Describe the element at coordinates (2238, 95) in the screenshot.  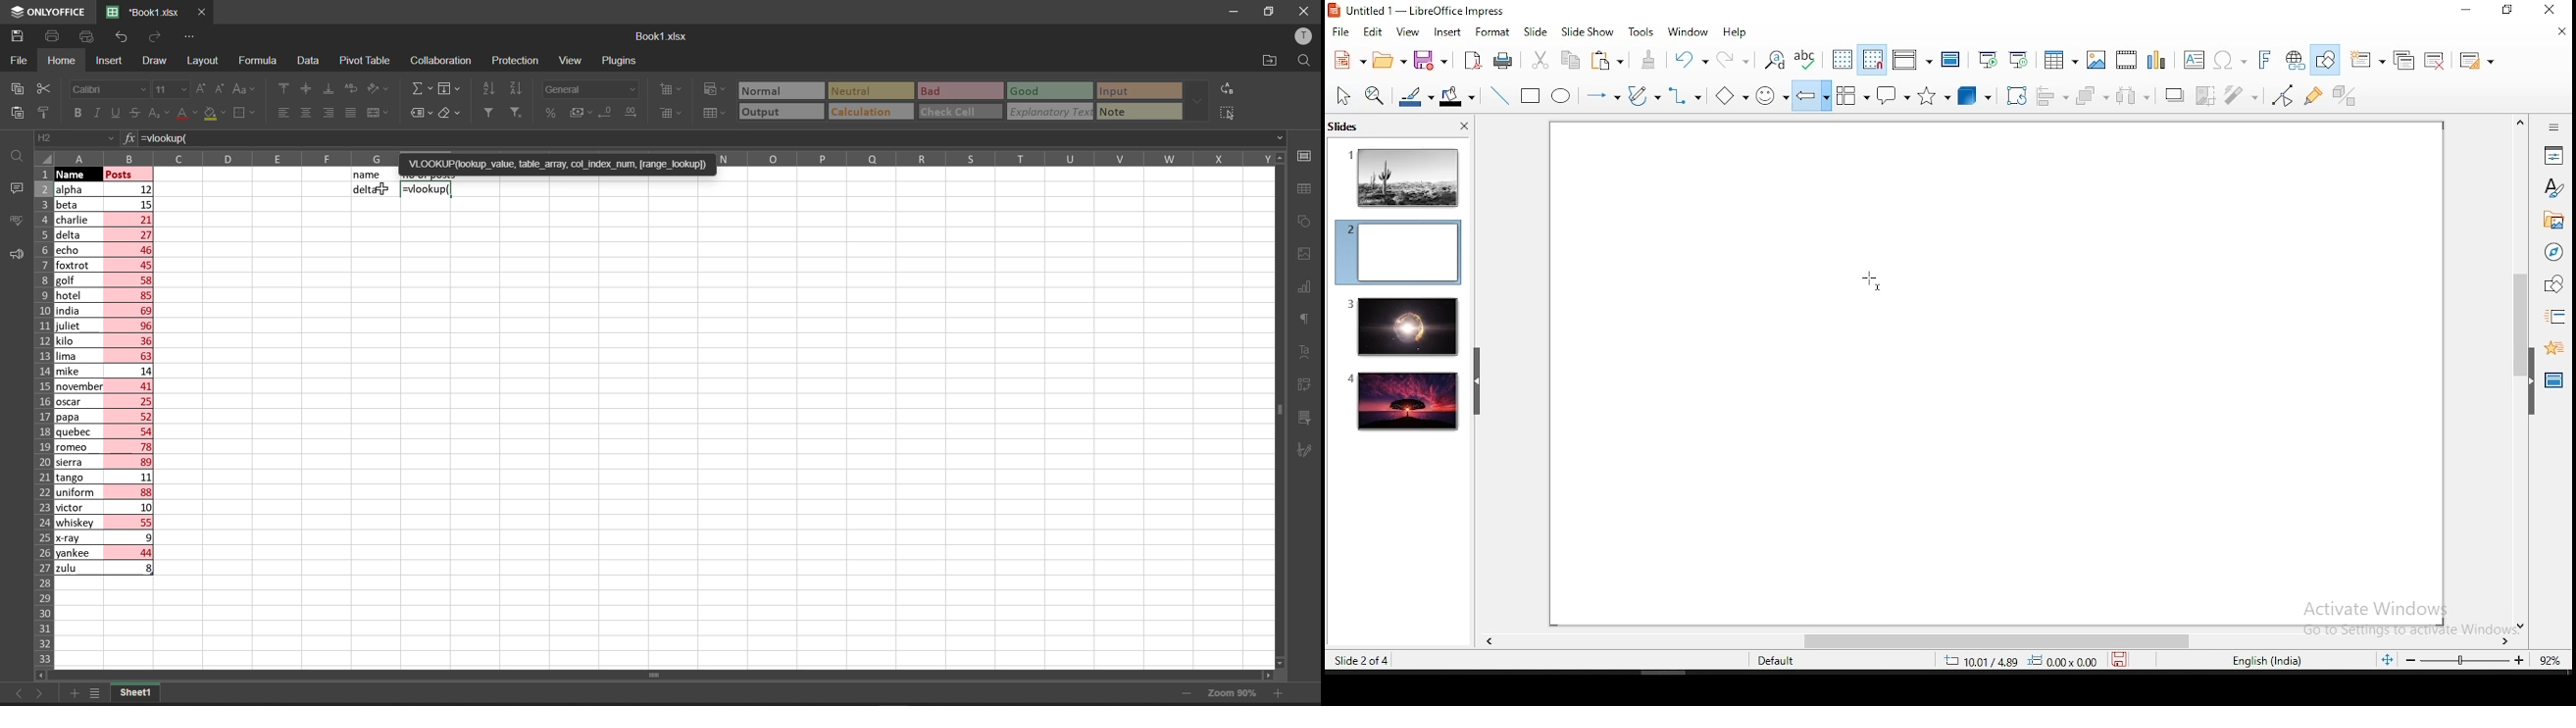
I see `filter` at that location.